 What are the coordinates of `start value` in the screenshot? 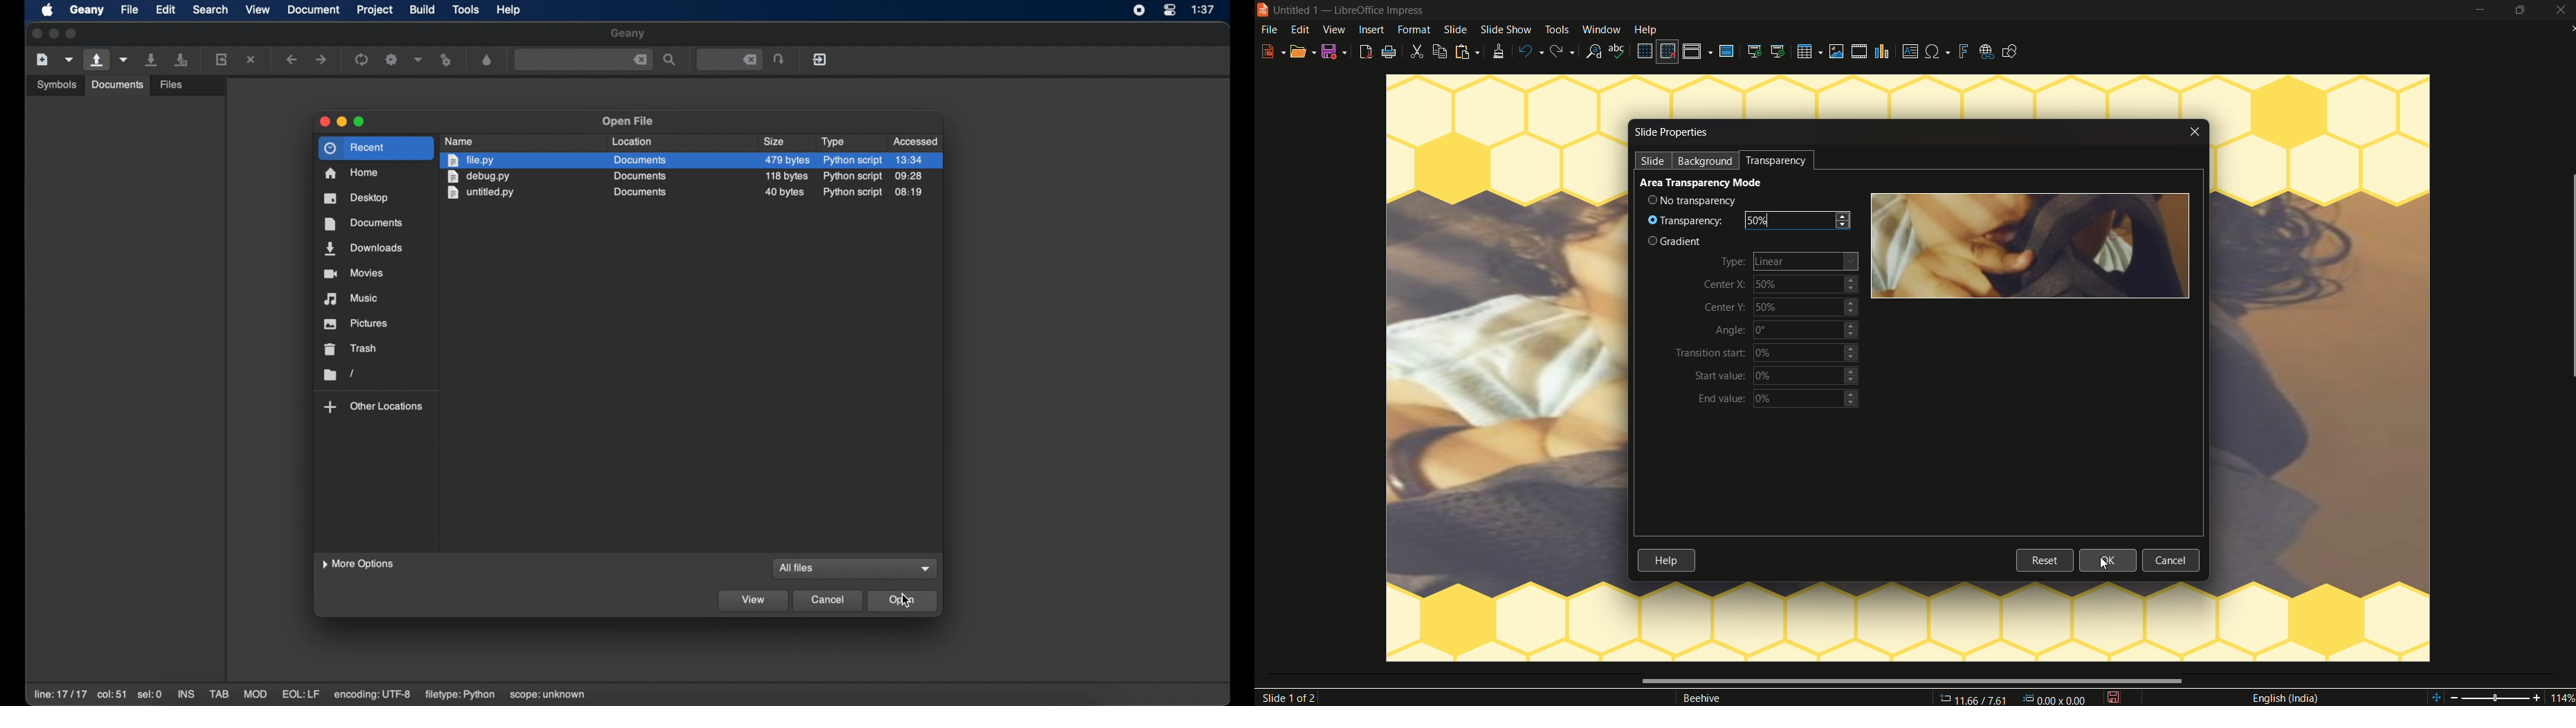 It's located at (1721, 376).